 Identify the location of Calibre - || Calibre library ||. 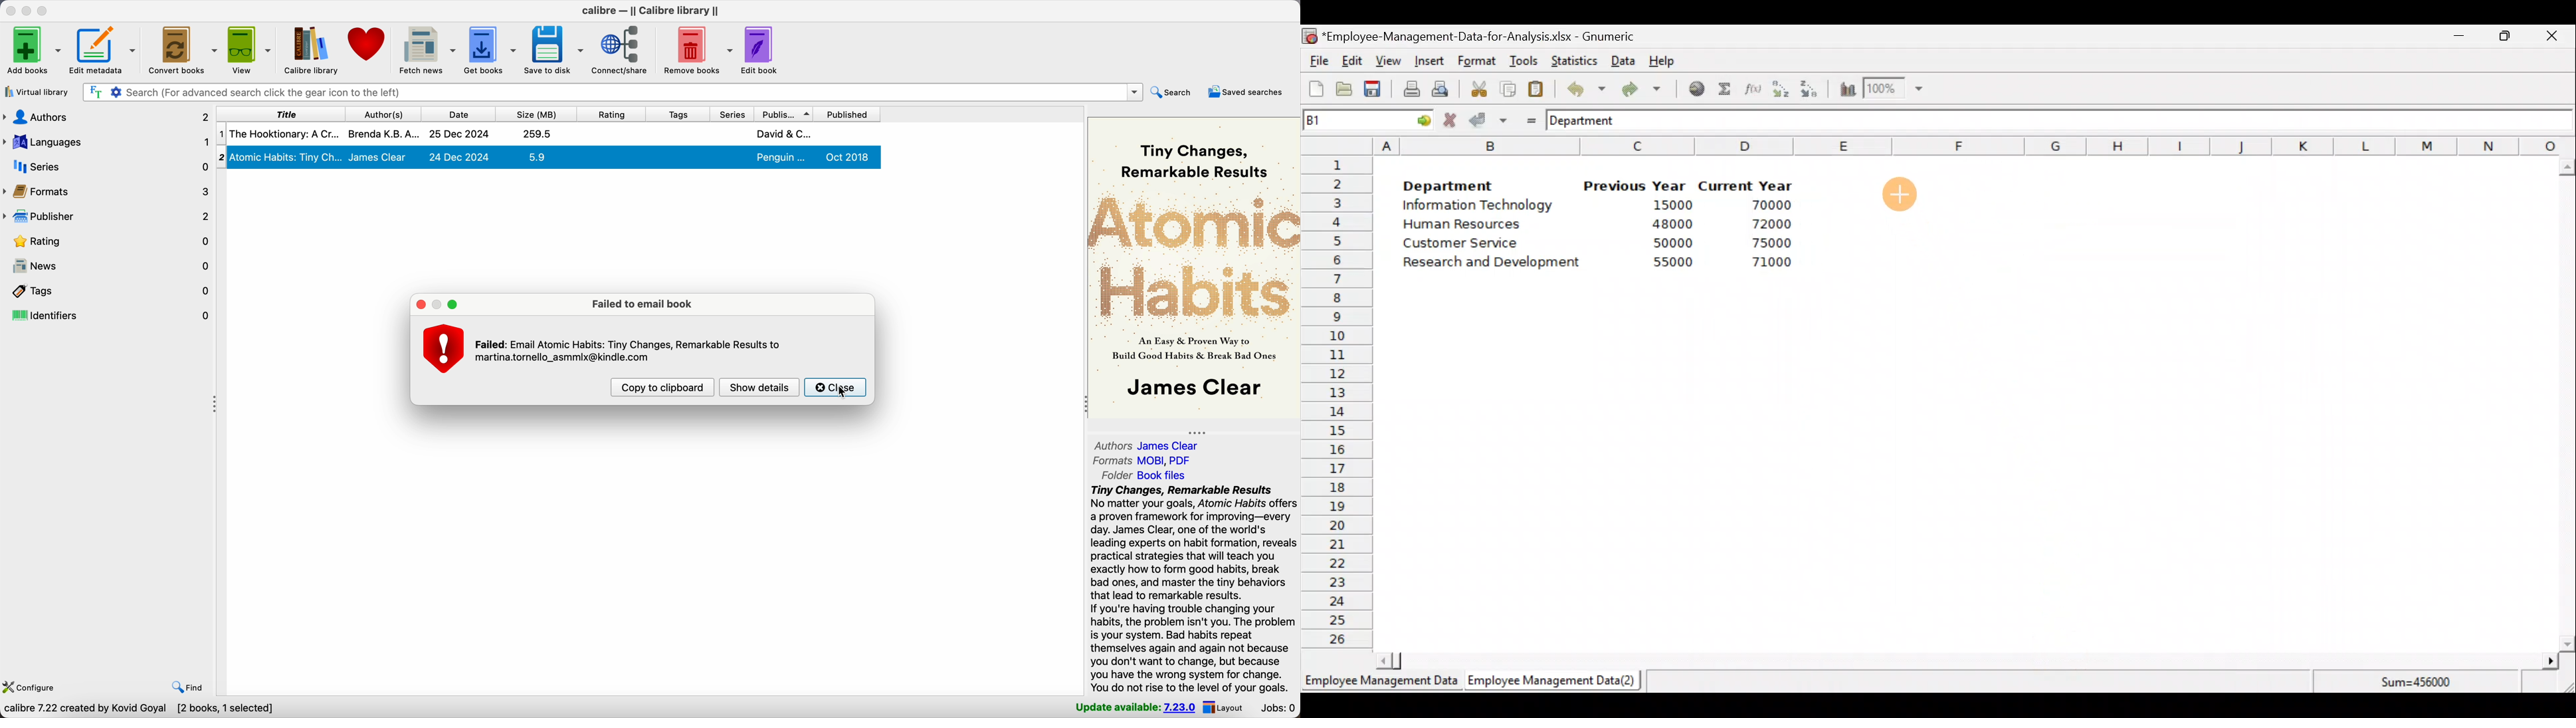
(650, 11).